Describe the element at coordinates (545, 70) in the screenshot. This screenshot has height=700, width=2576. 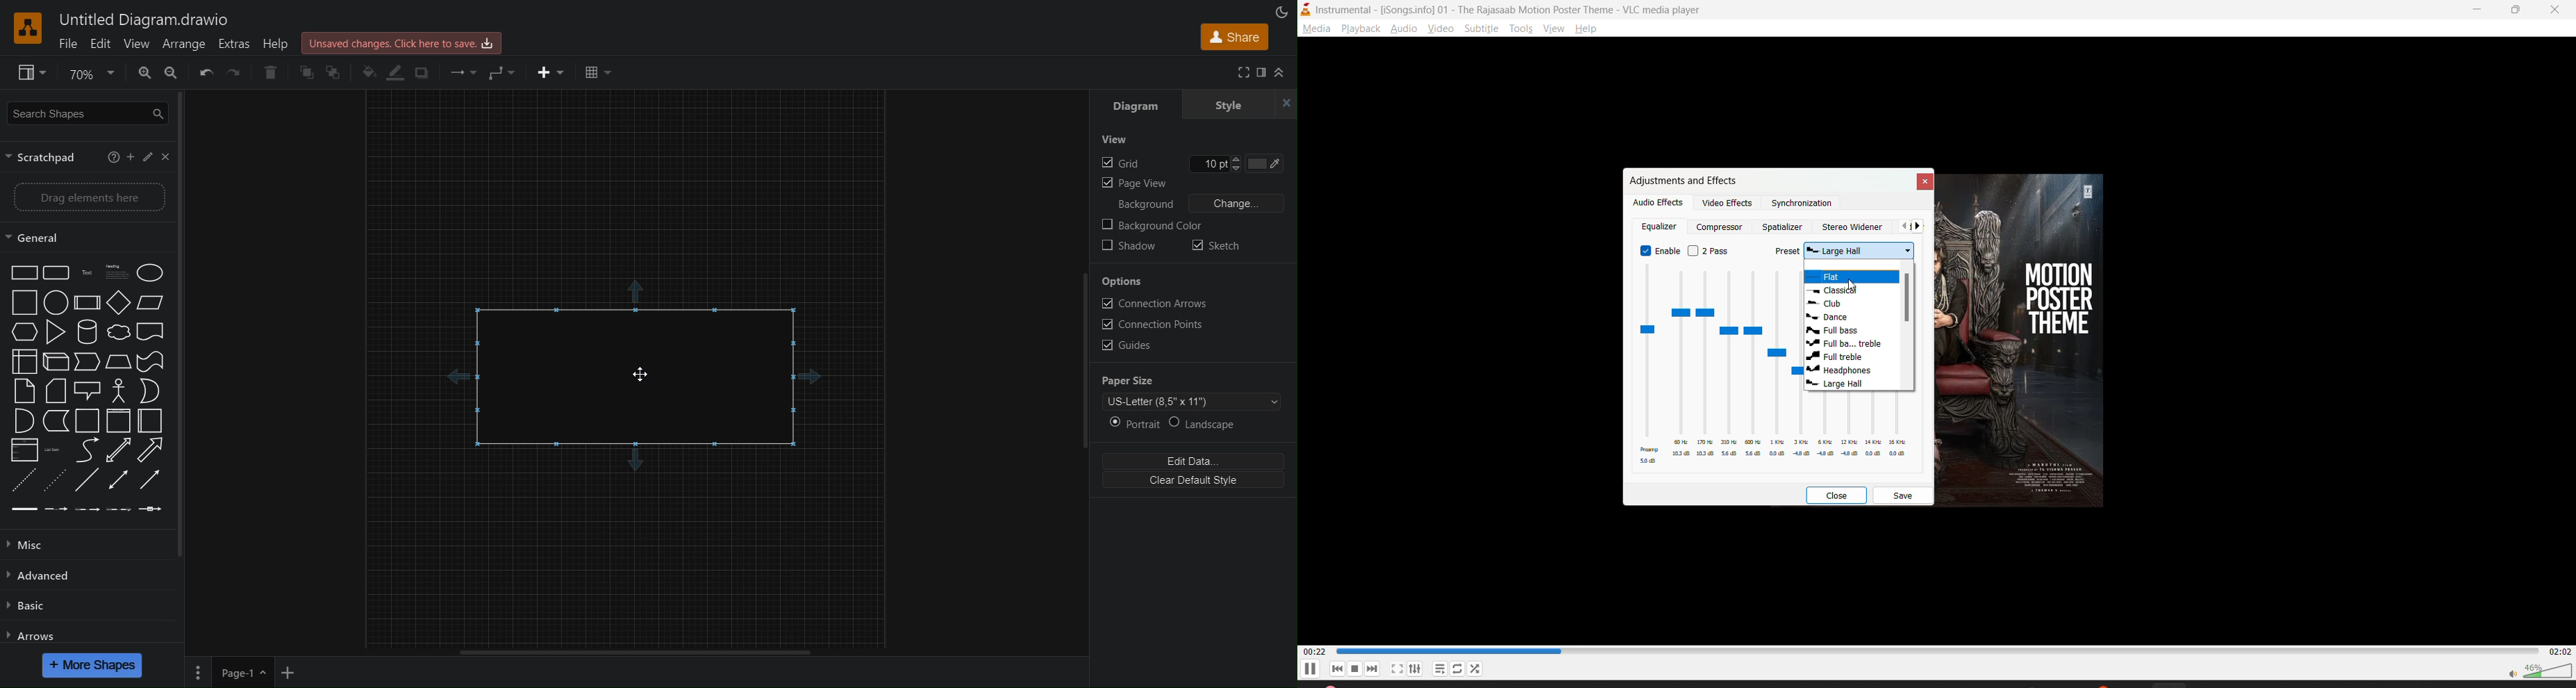
I see `Insert` at that location.